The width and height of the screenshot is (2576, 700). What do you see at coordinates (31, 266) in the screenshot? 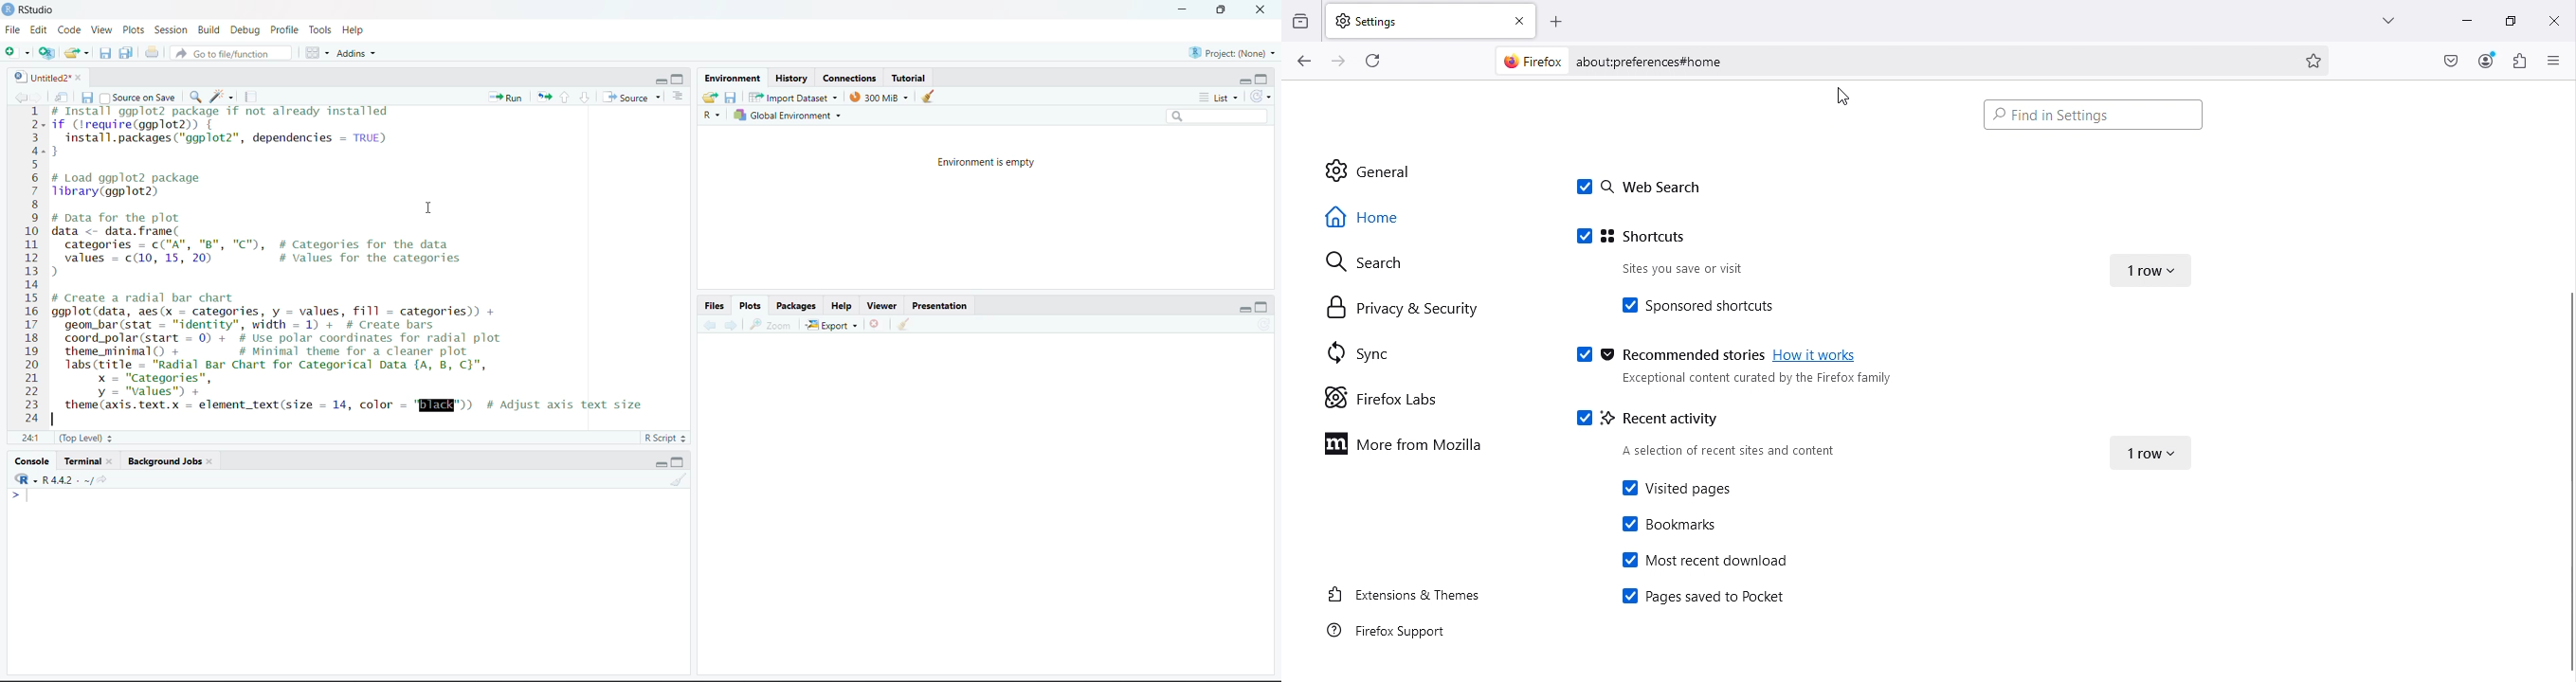
I see `12-34.5678910hi §12hl1415161718192021222324` at bounding box center [31, 266].